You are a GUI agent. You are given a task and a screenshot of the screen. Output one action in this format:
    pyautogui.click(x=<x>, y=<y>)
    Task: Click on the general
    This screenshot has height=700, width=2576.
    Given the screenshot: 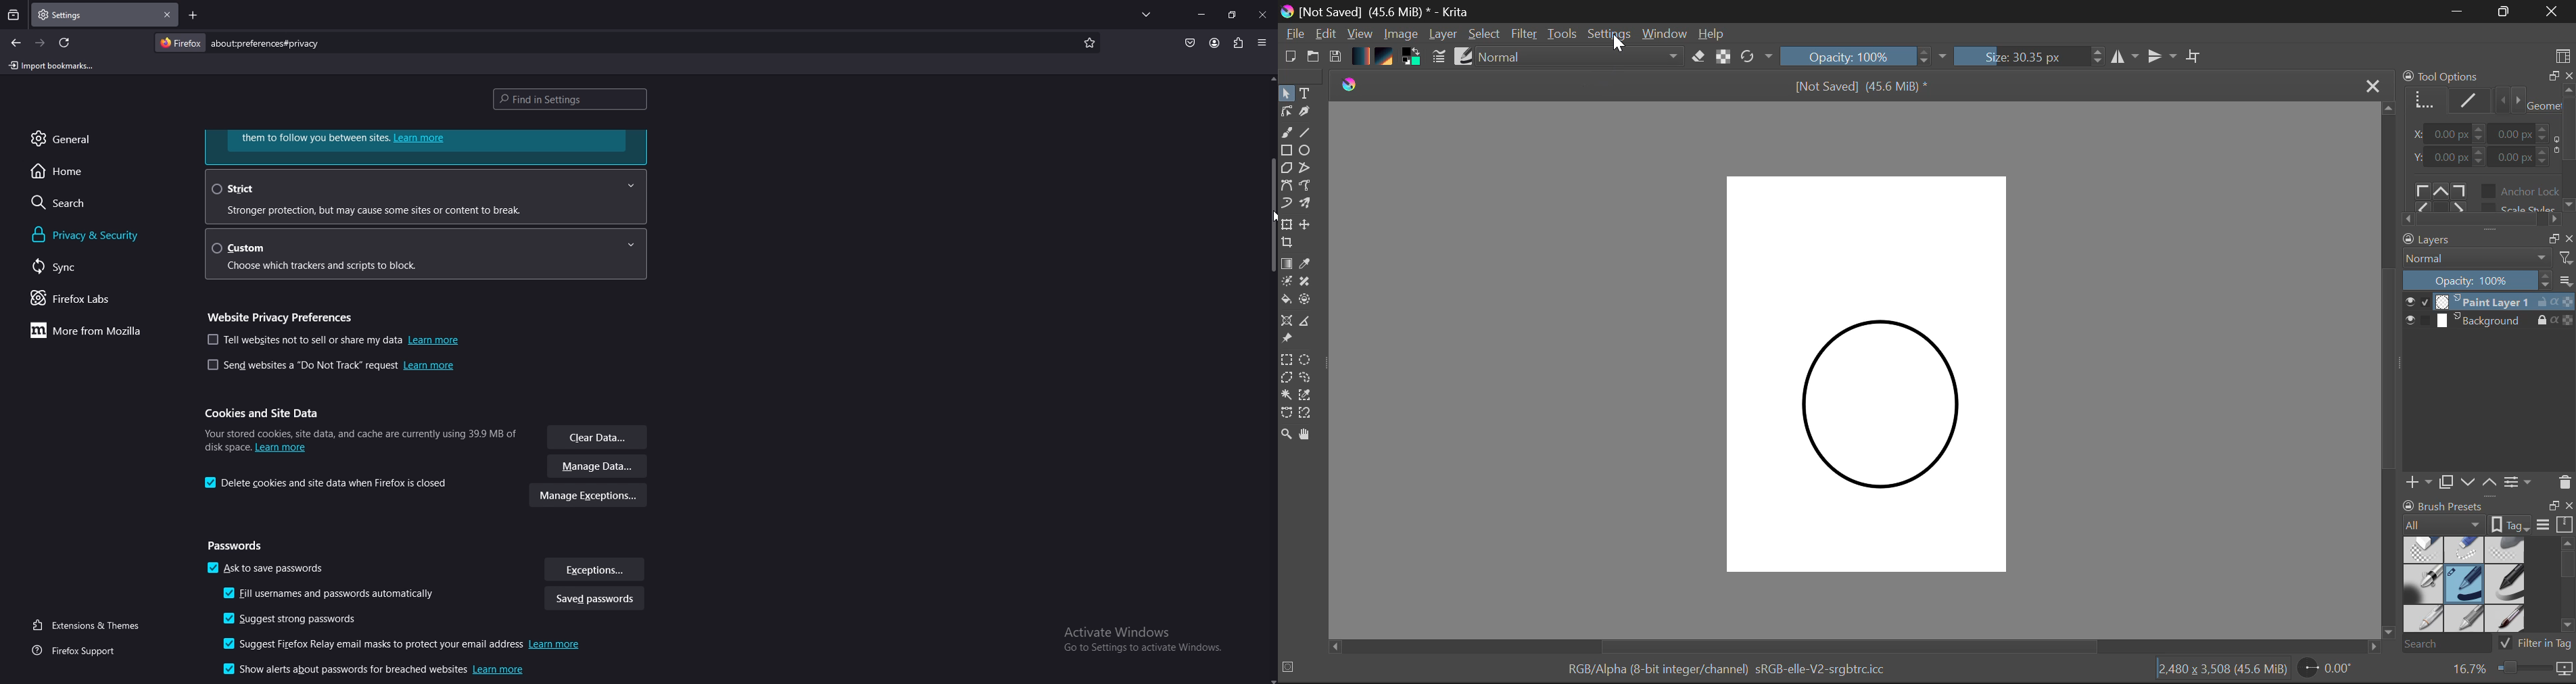 What is the action you would take?
    pyautogui.click(x=77, y=138)
    